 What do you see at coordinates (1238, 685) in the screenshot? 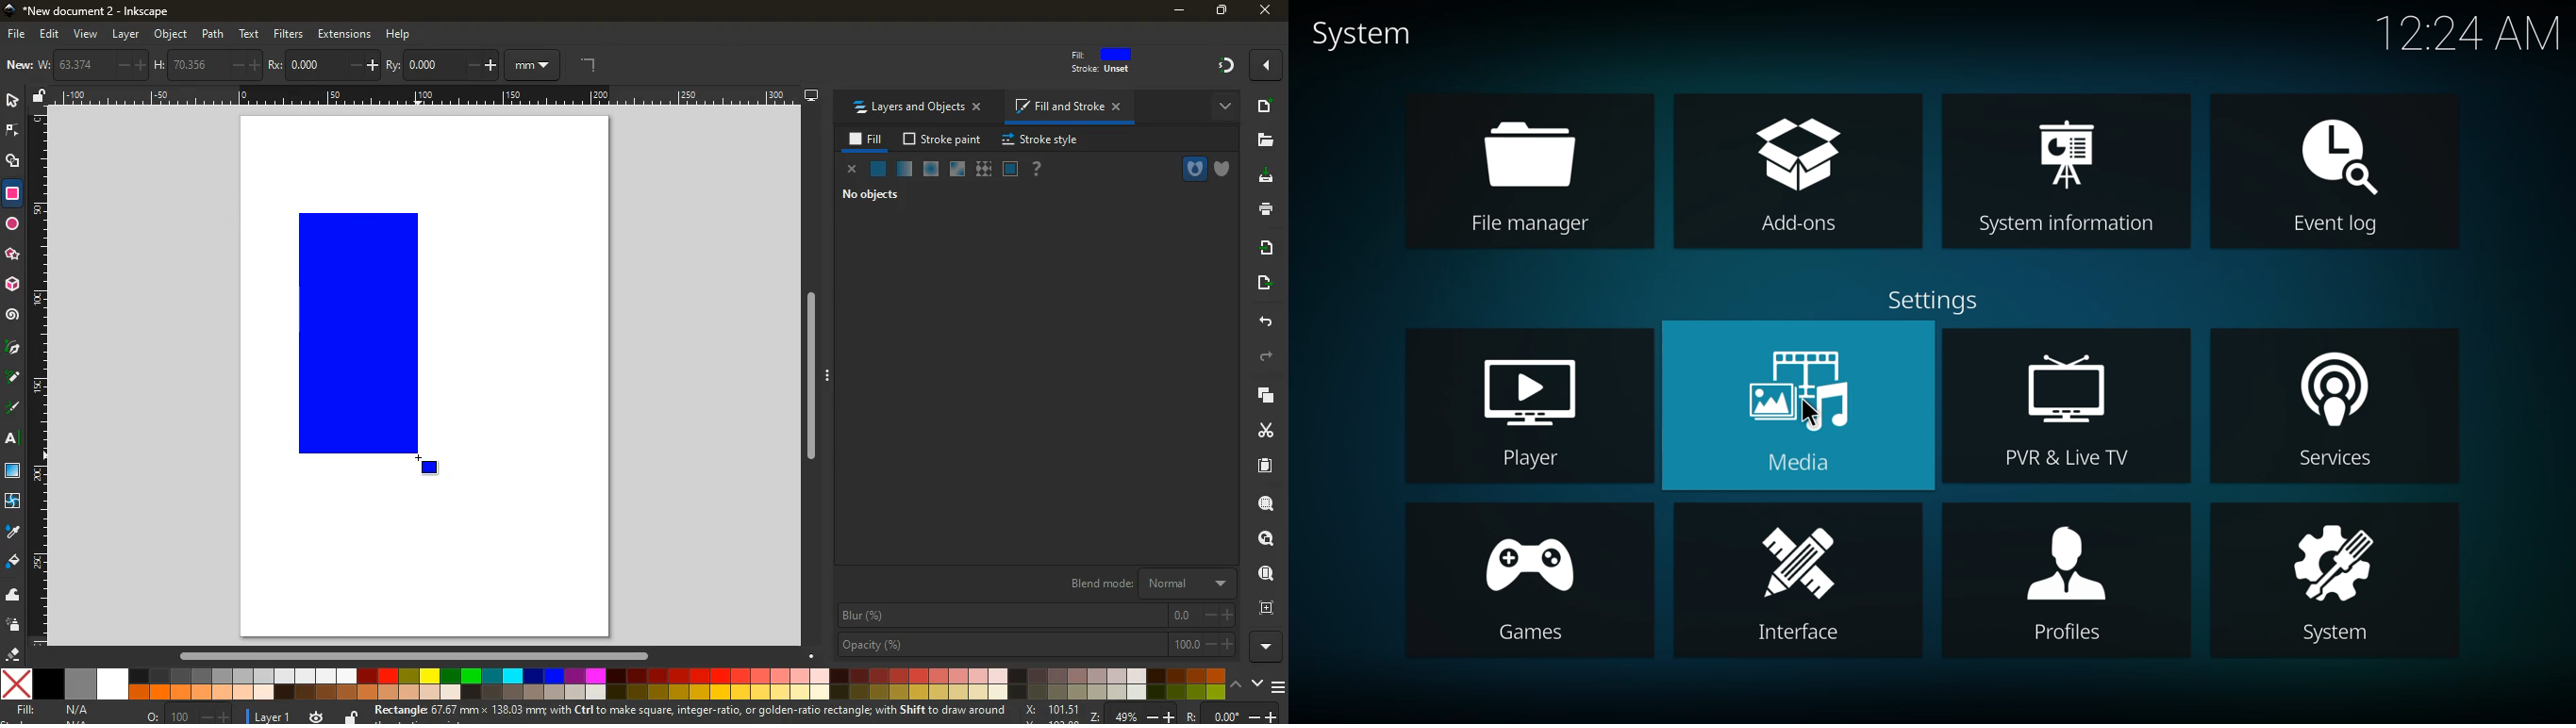
I see `up` at bounding box center [1238, 685].